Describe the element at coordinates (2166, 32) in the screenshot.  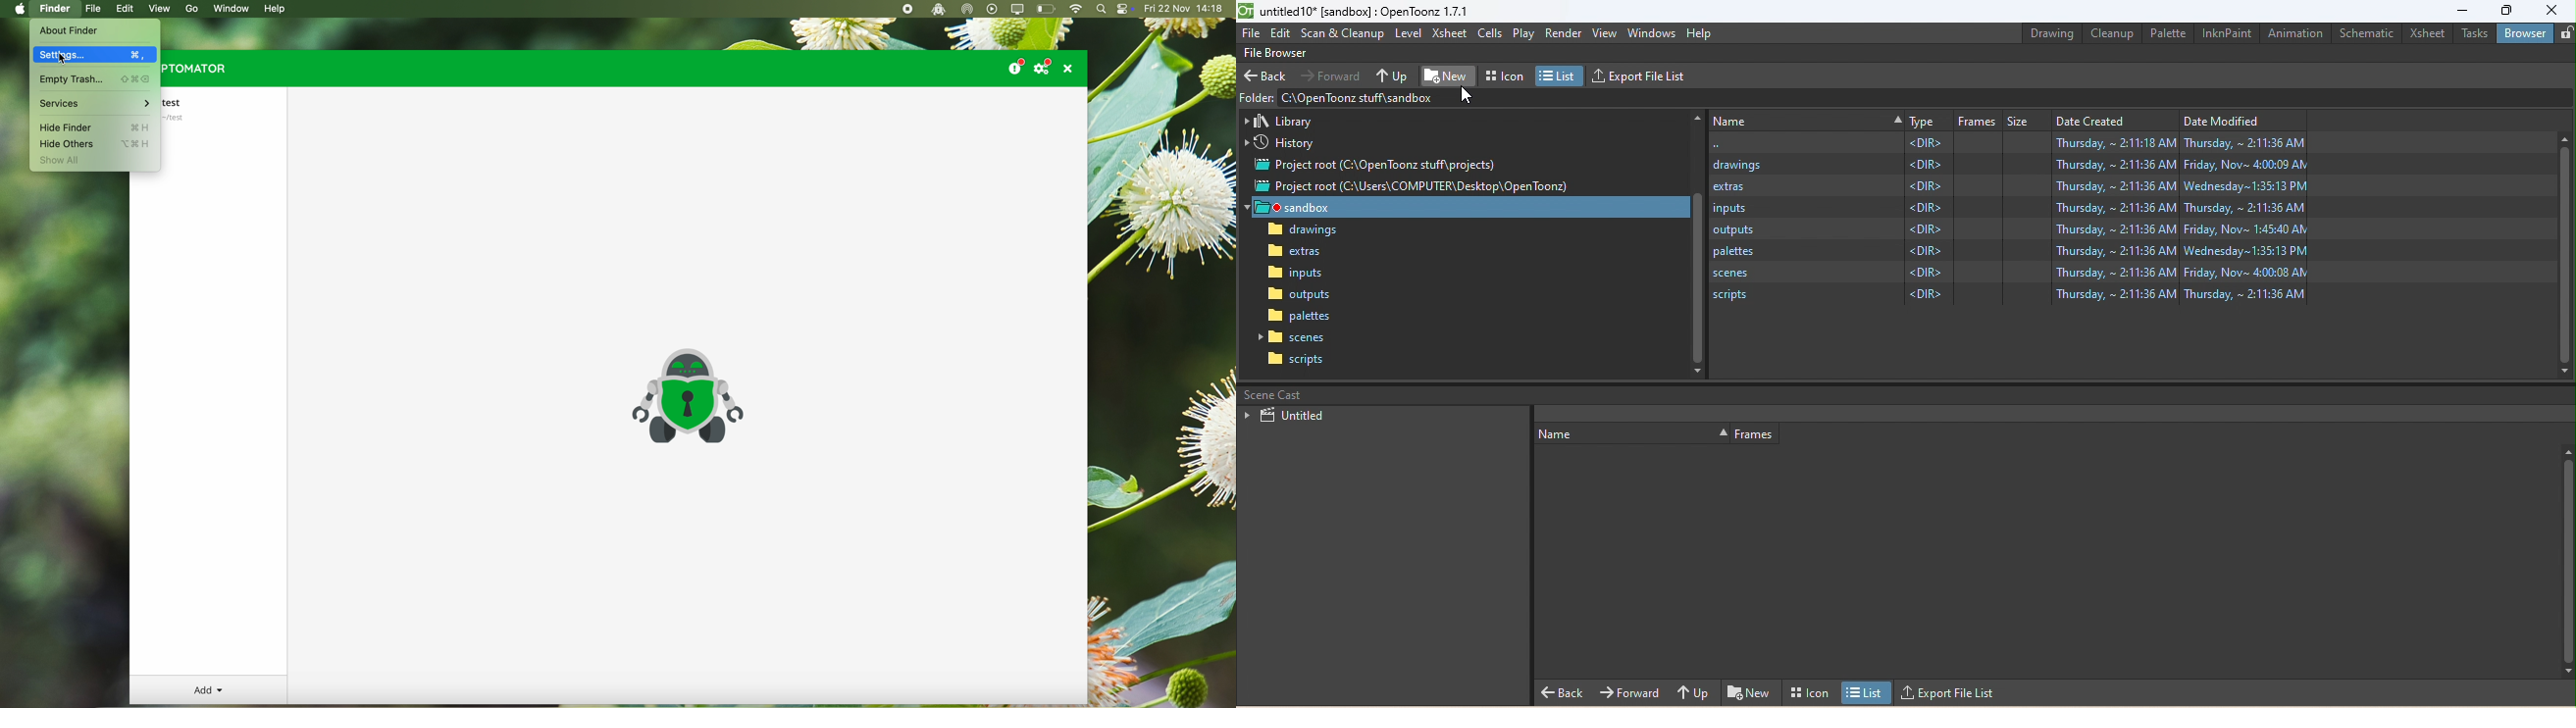
I see `Palette` at that location.